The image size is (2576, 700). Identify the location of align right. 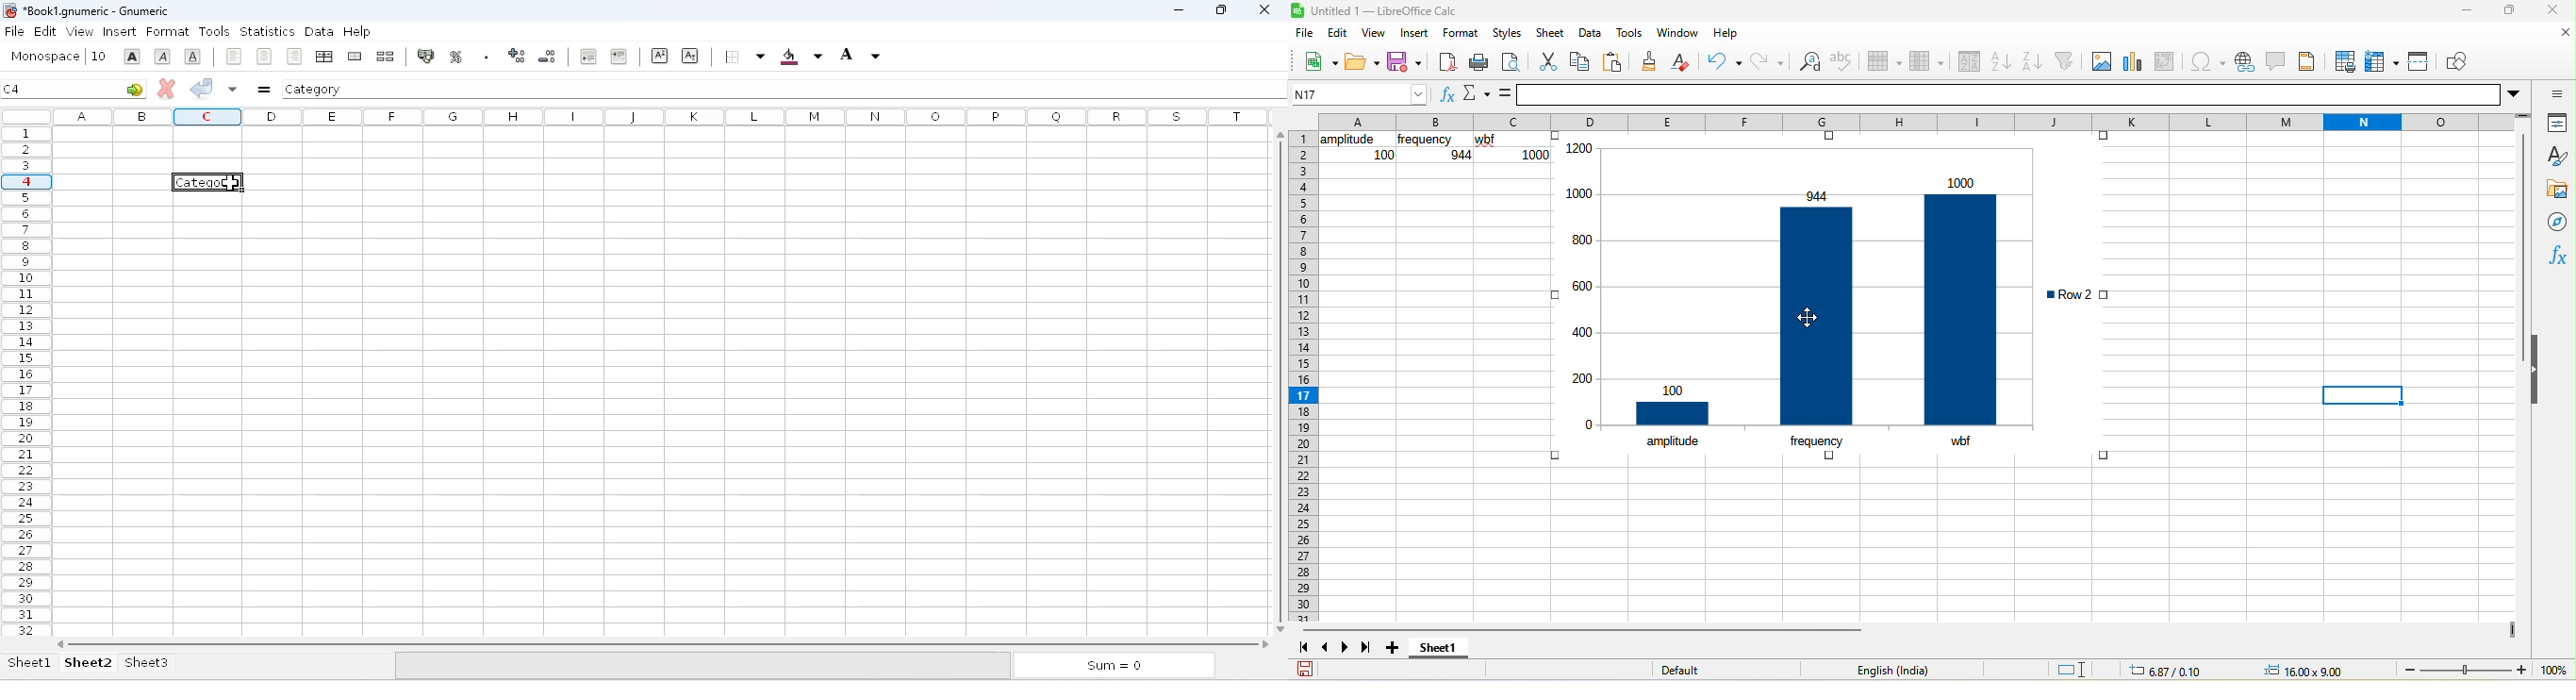
(294, 56).